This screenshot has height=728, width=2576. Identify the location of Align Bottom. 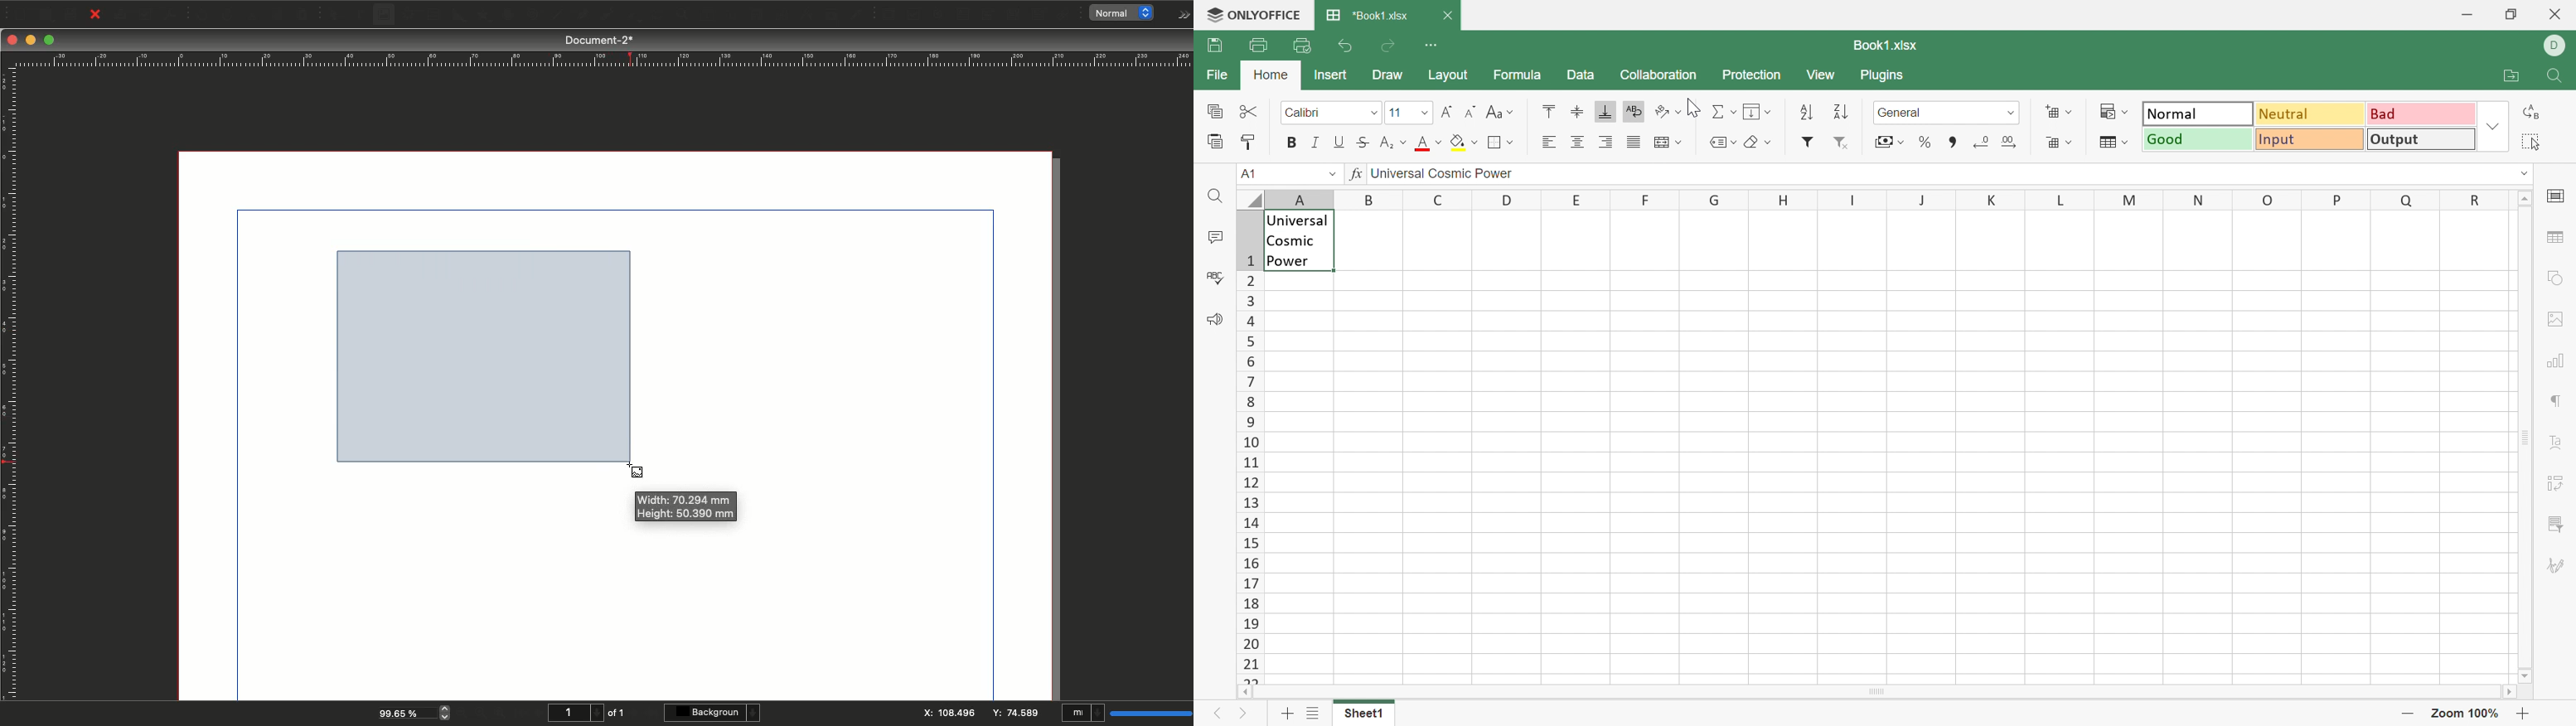
(1608, 112).